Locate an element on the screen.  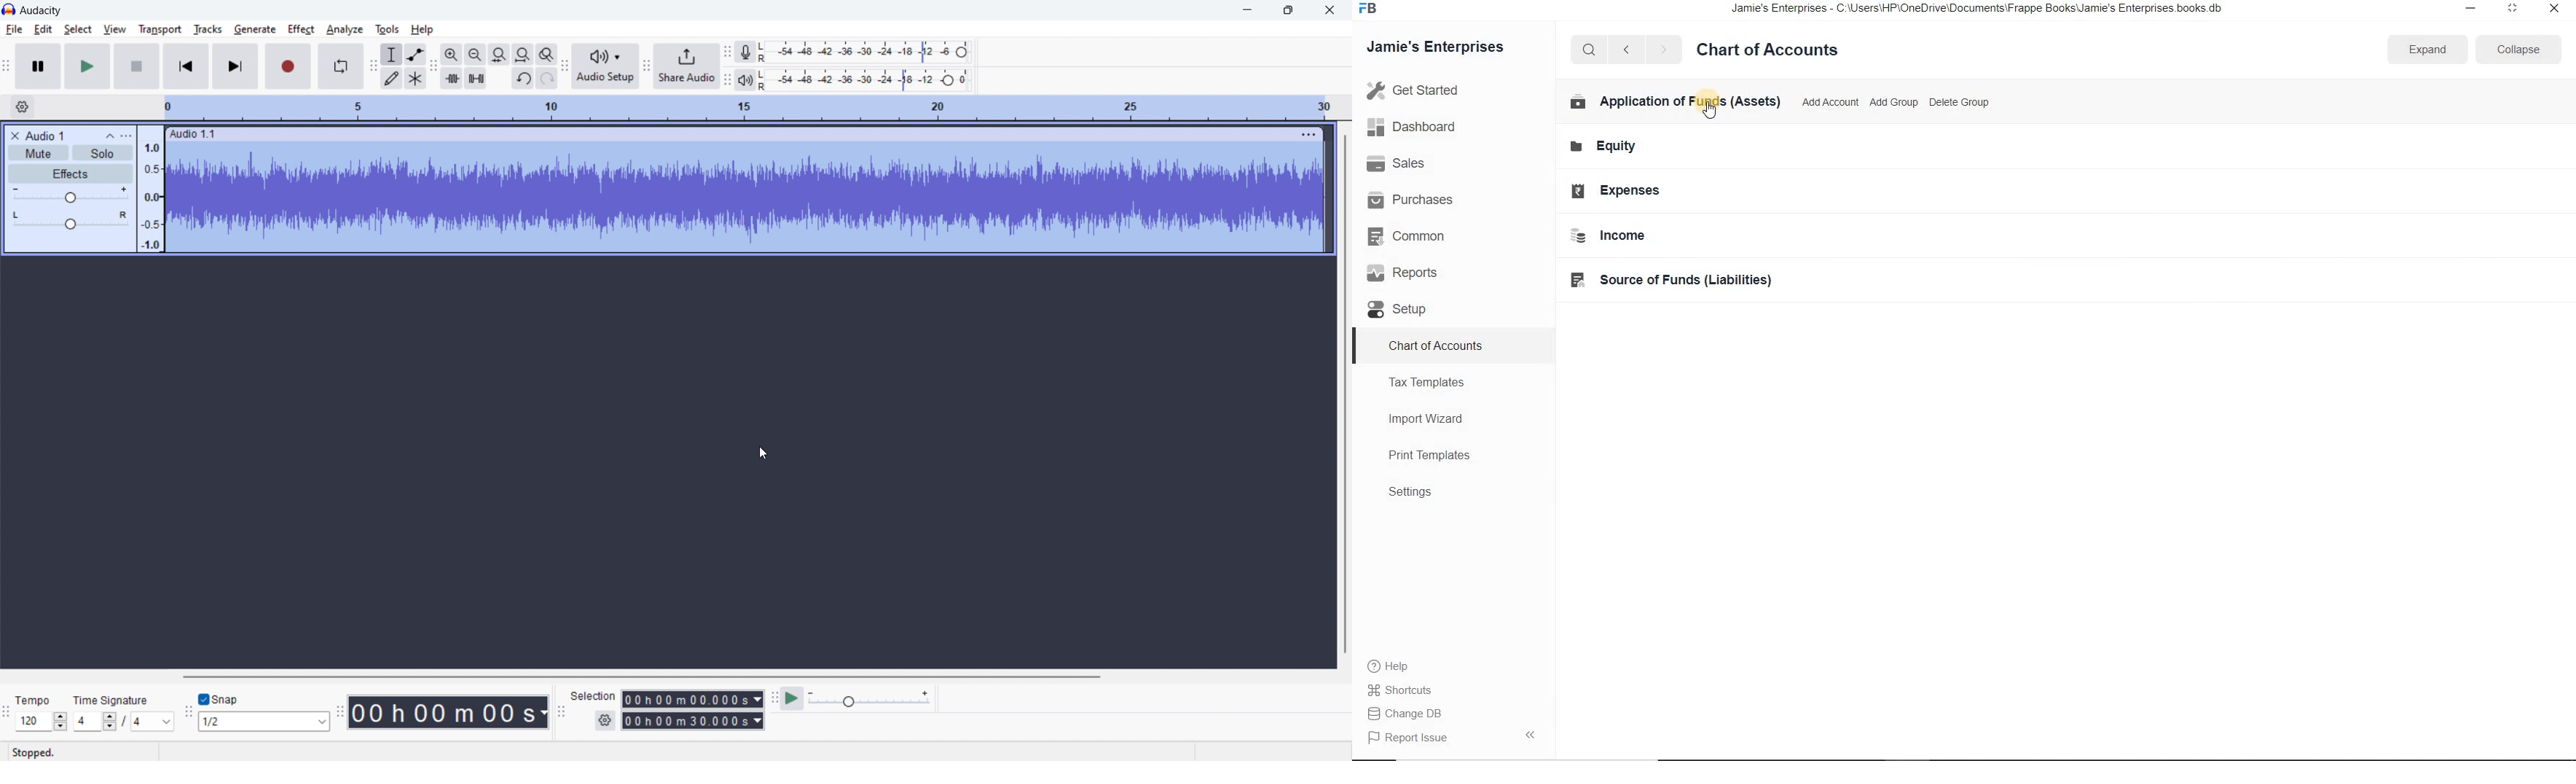
view is located at coordinates (115, 29).